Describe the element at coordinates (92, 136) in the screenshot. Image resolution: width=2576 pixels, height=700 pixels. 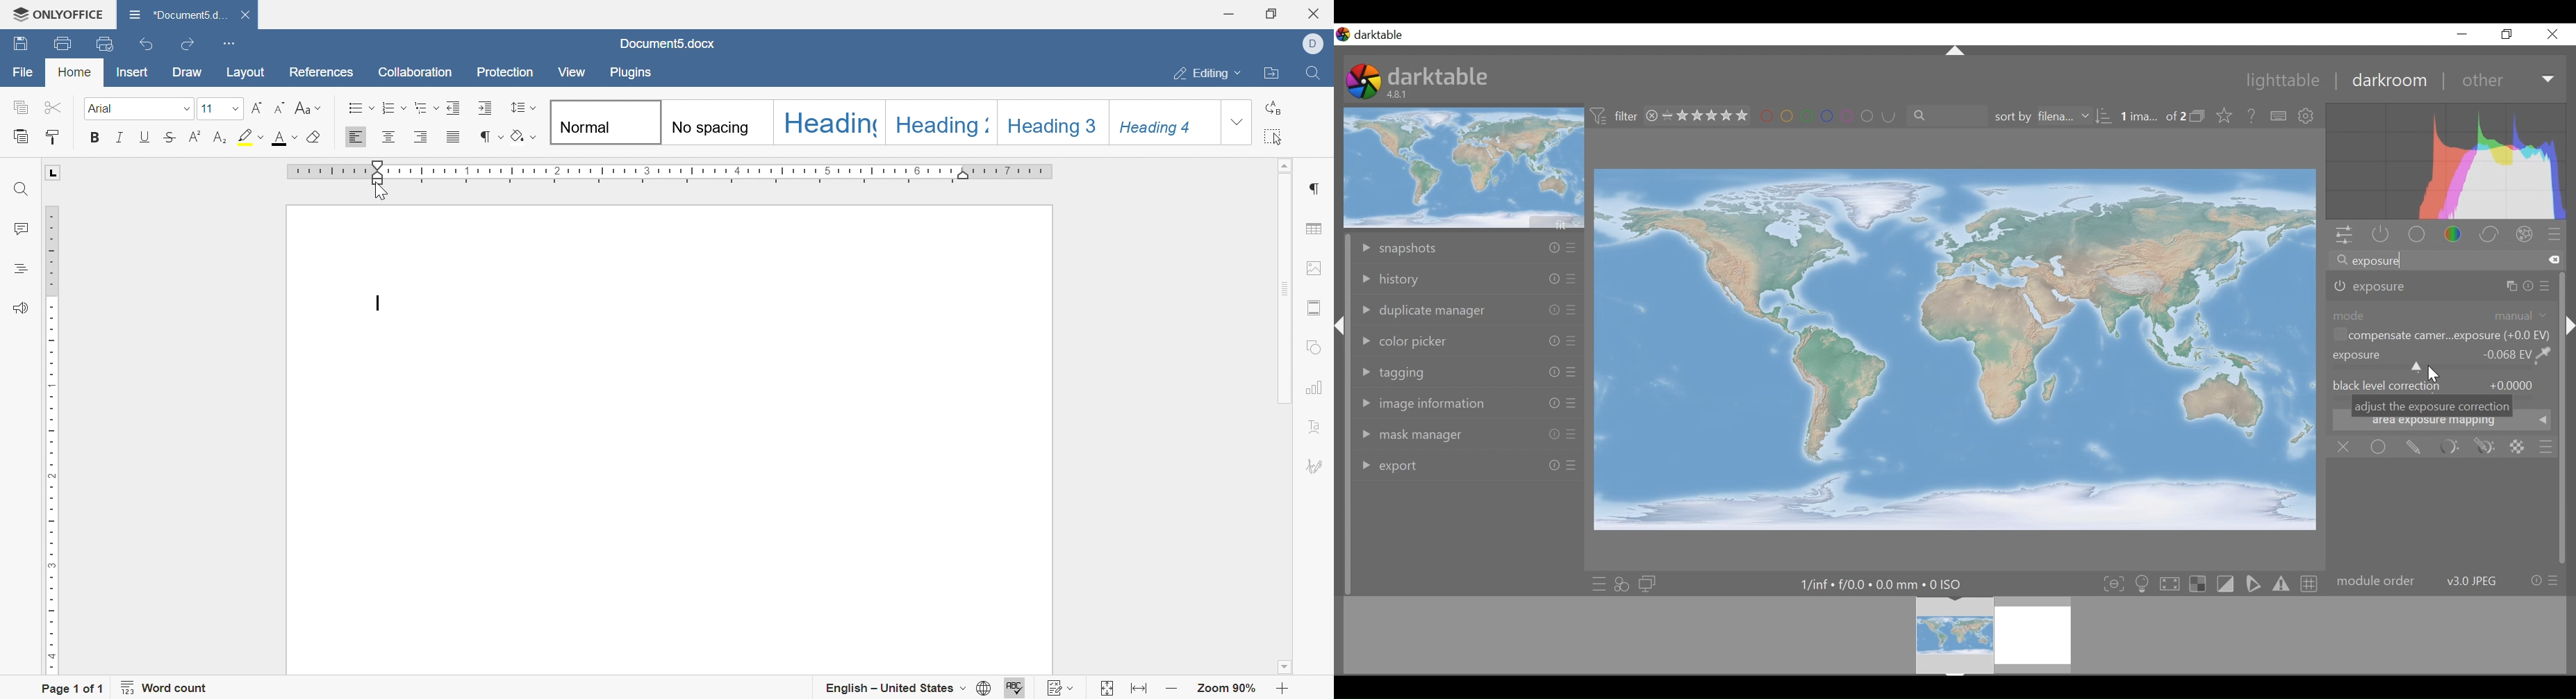
I see `bold` at that location.